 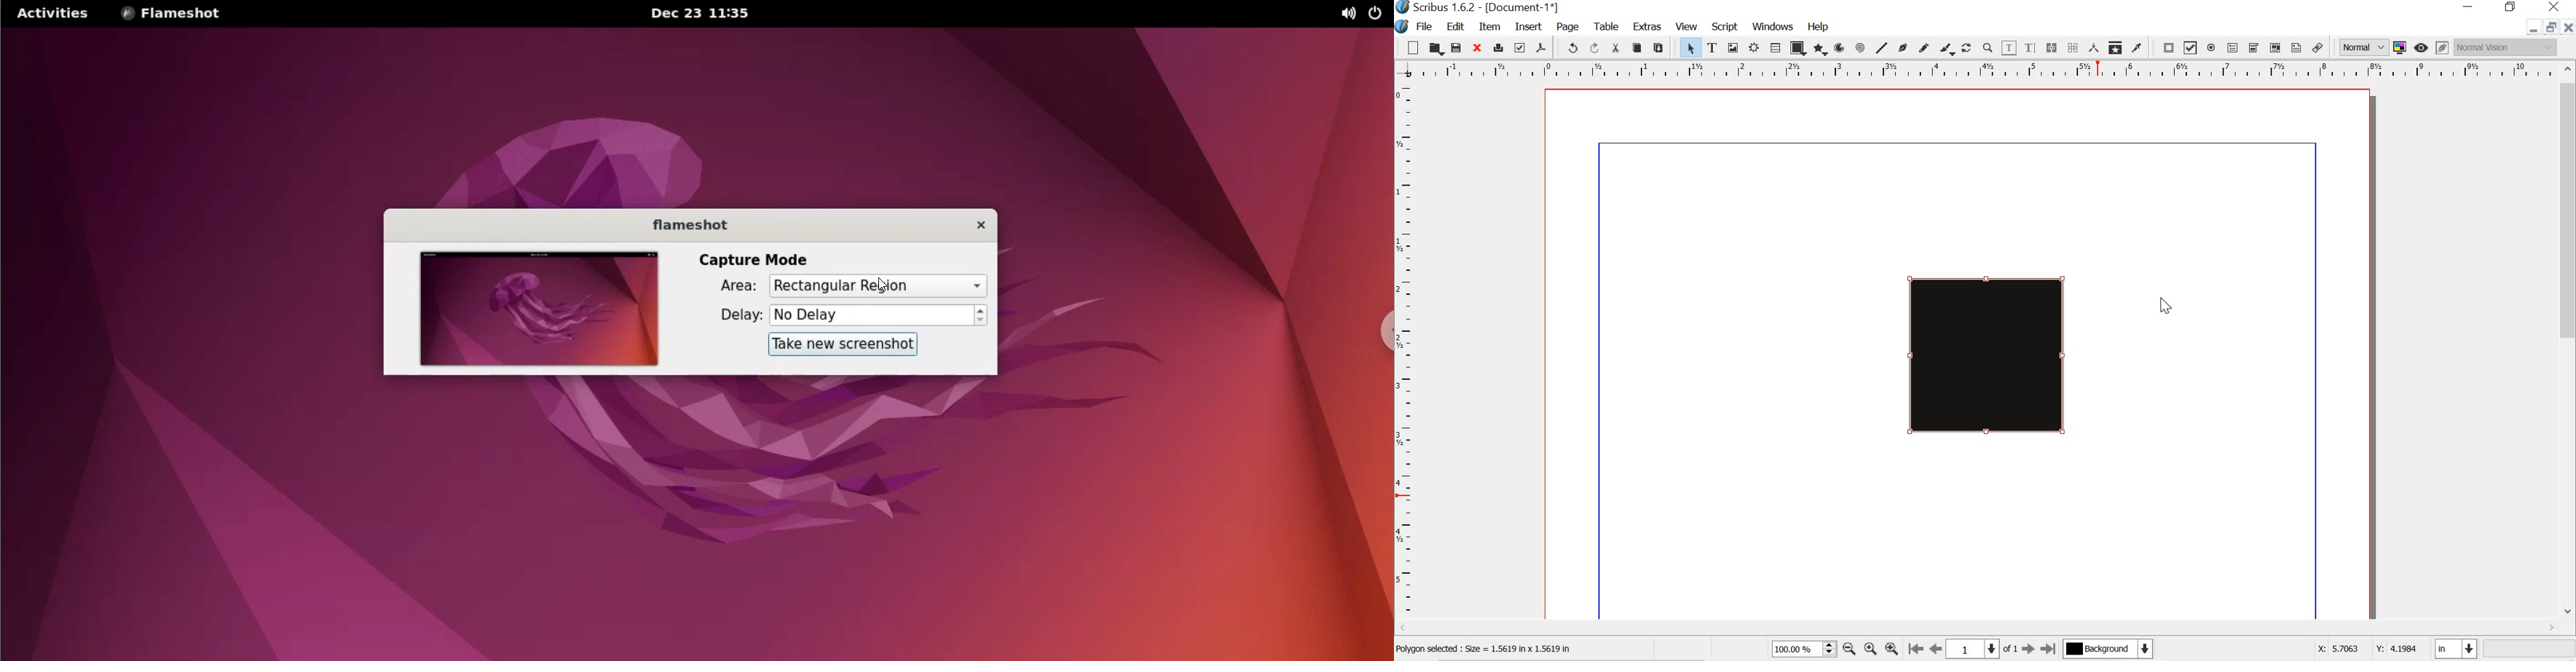 I want to click on open, so click(x=1436, y=48).